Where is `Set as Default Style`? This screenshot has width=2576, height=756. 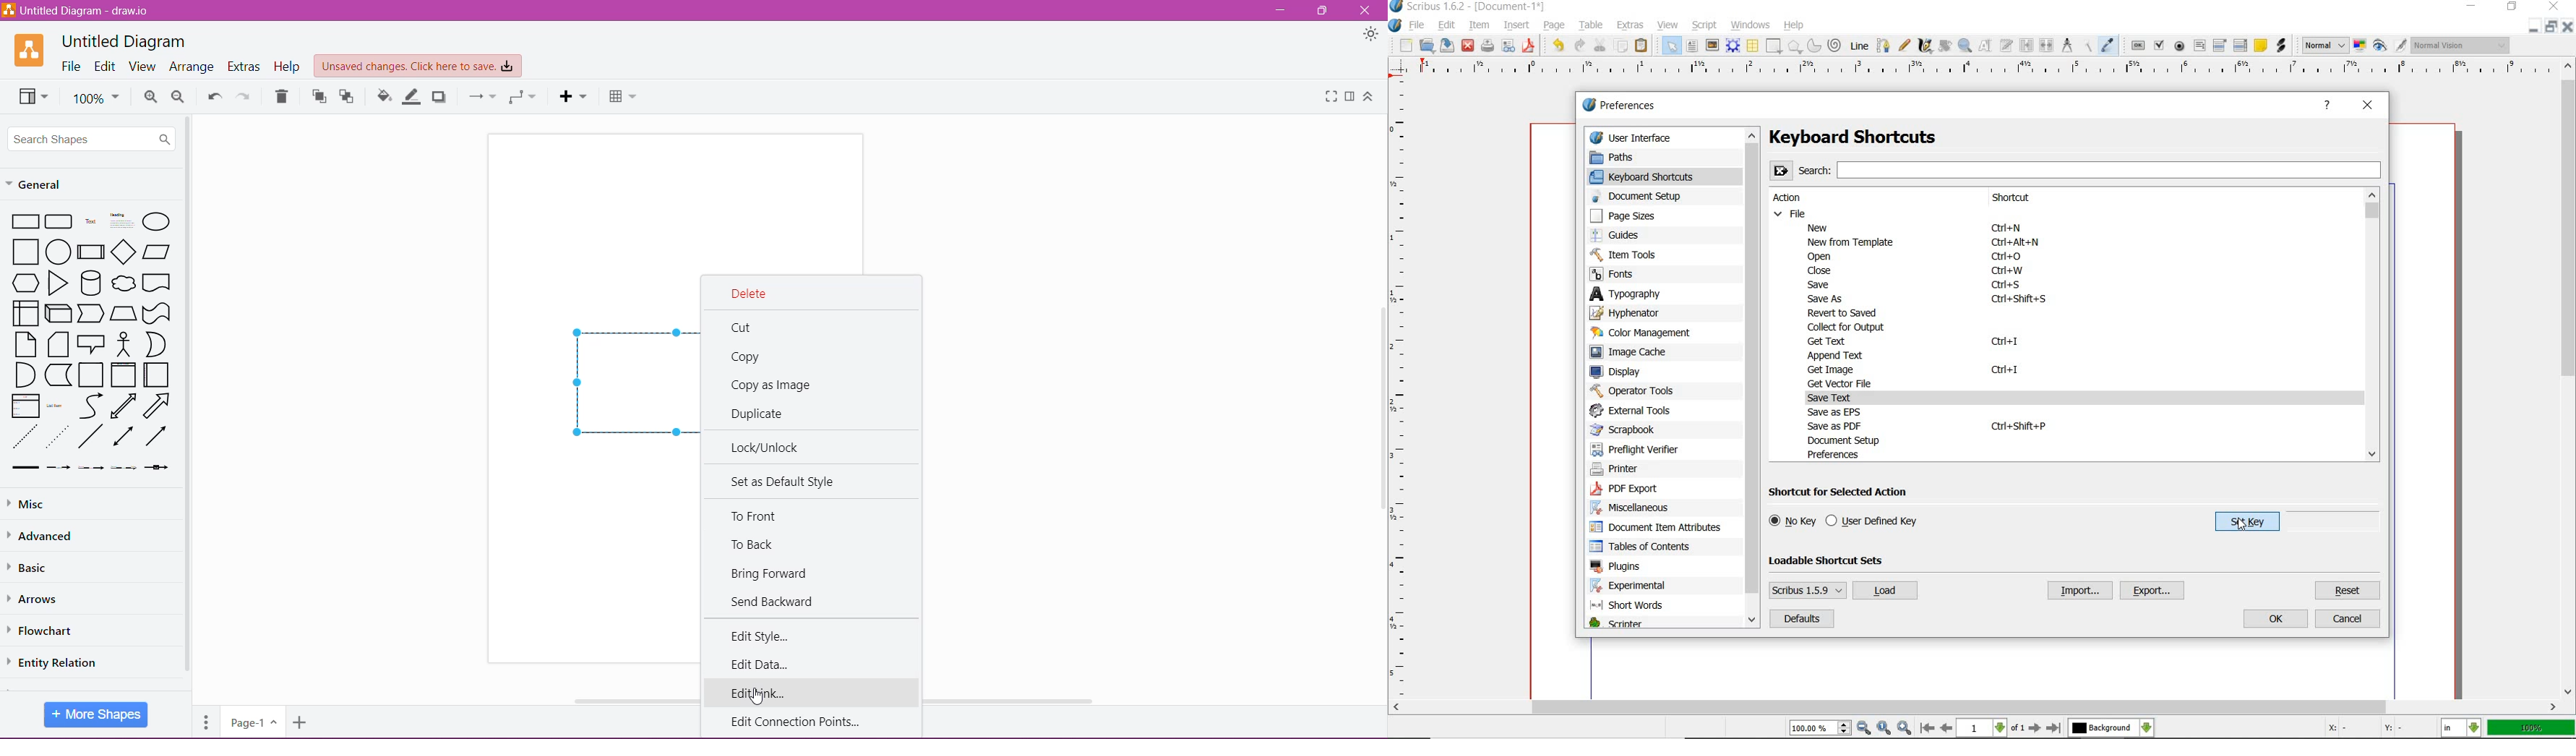 Set as Default Style is located at coordinates (785, 482).